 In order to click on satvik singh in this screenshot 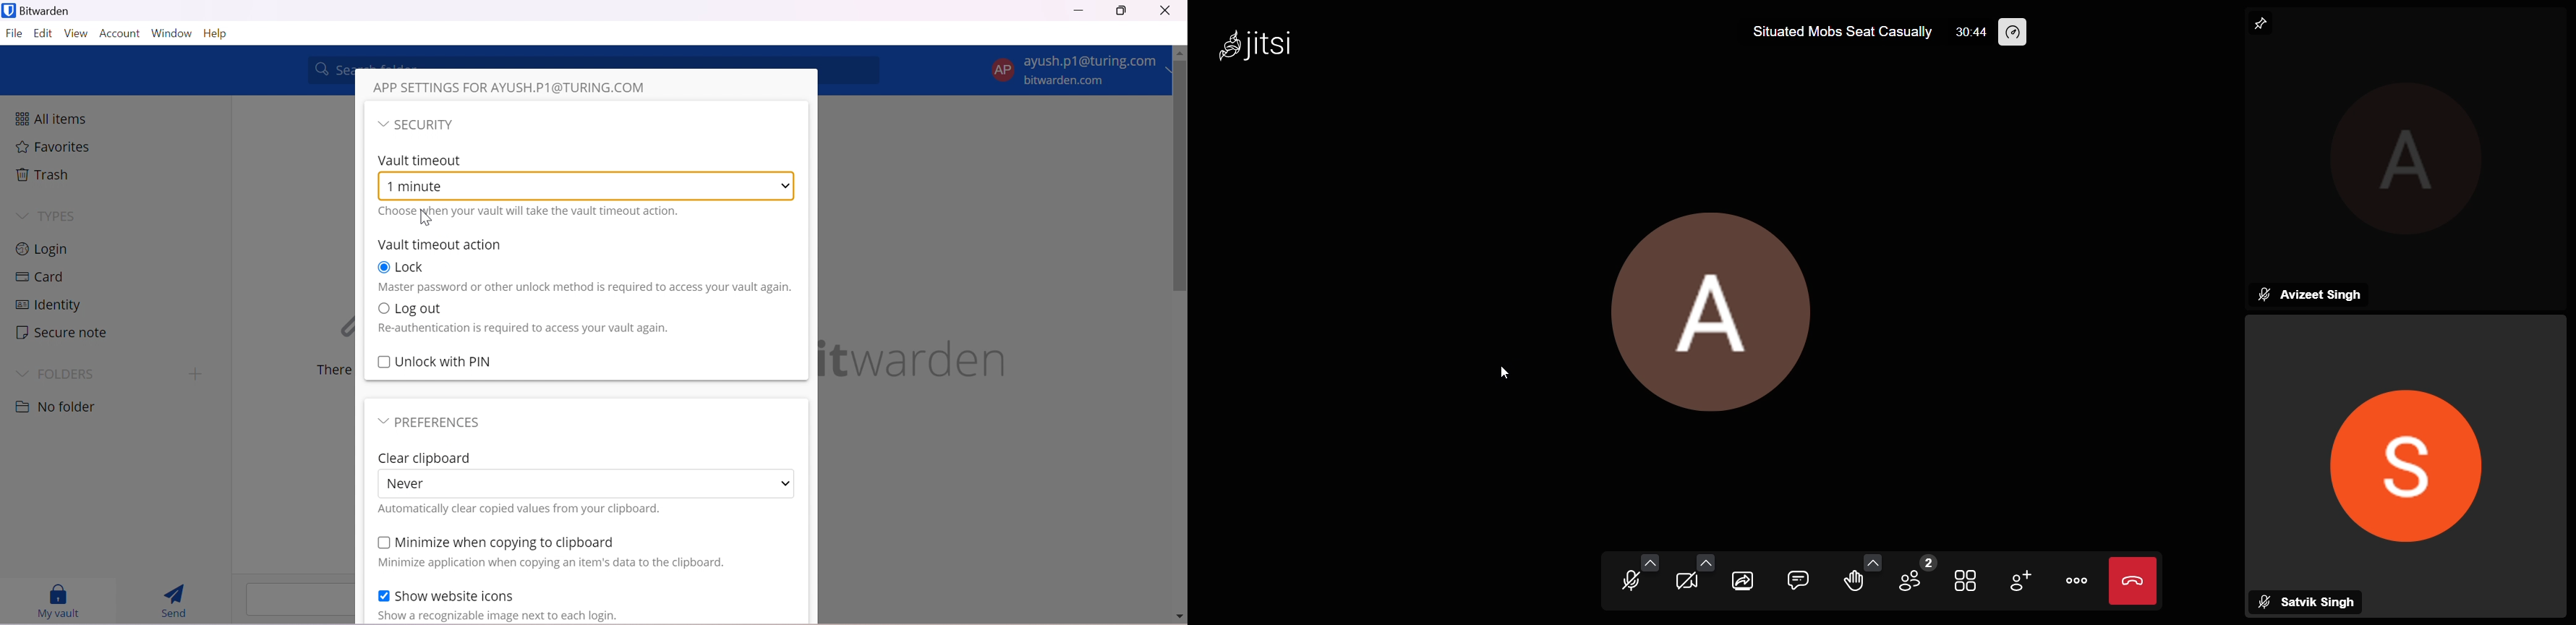, I will do `click(2311, 600)`.